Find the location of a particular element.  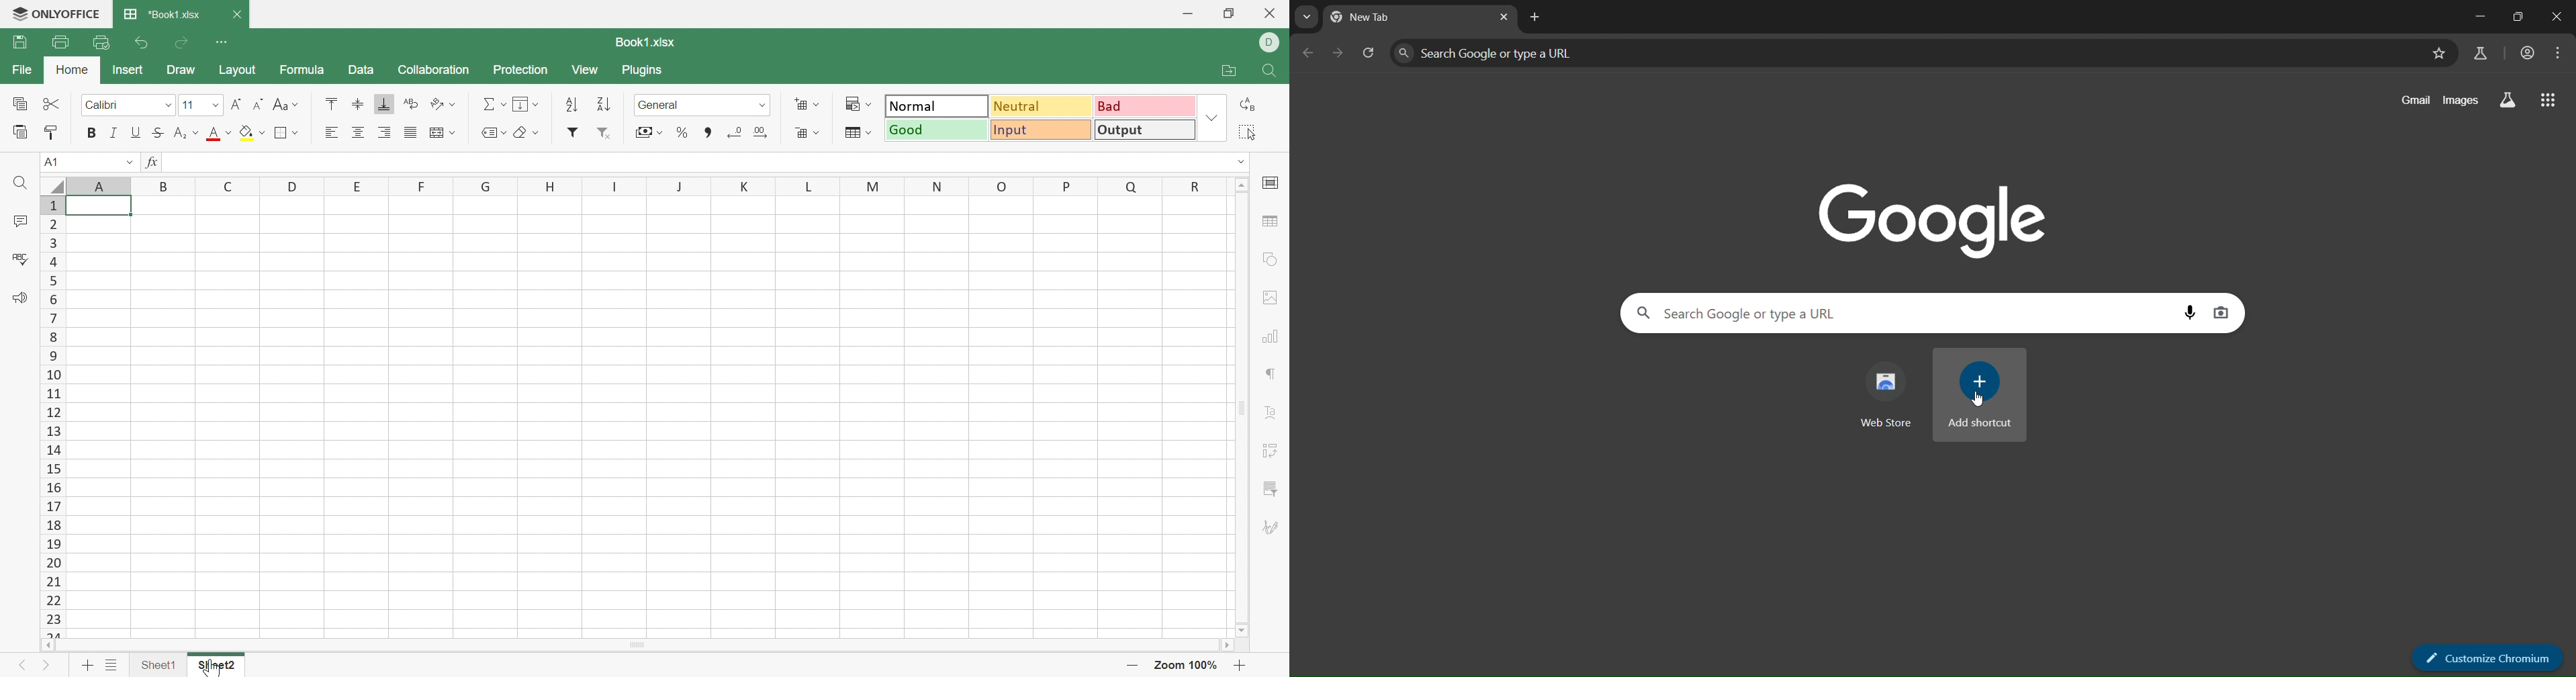

Zoom 100% is located at coordinates (1188, 665).